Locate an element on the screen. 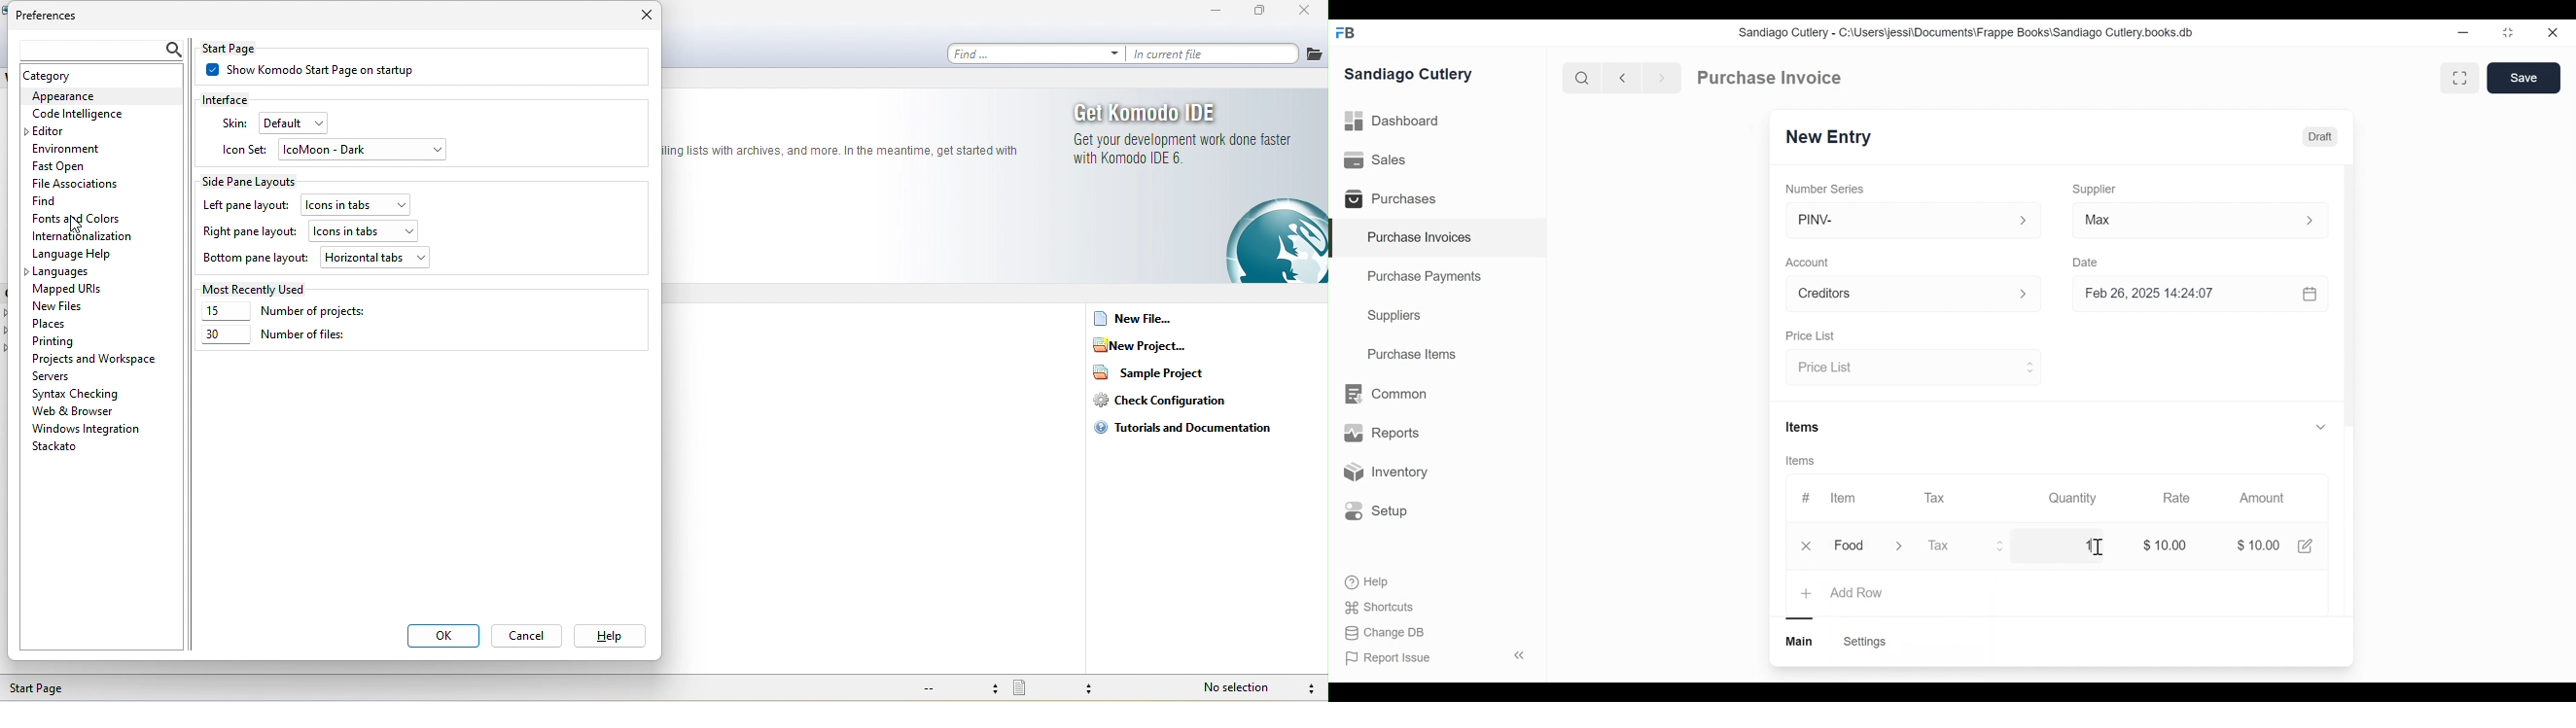 The image size is (2576, 728). Main is located at coordinates (1801, 640).